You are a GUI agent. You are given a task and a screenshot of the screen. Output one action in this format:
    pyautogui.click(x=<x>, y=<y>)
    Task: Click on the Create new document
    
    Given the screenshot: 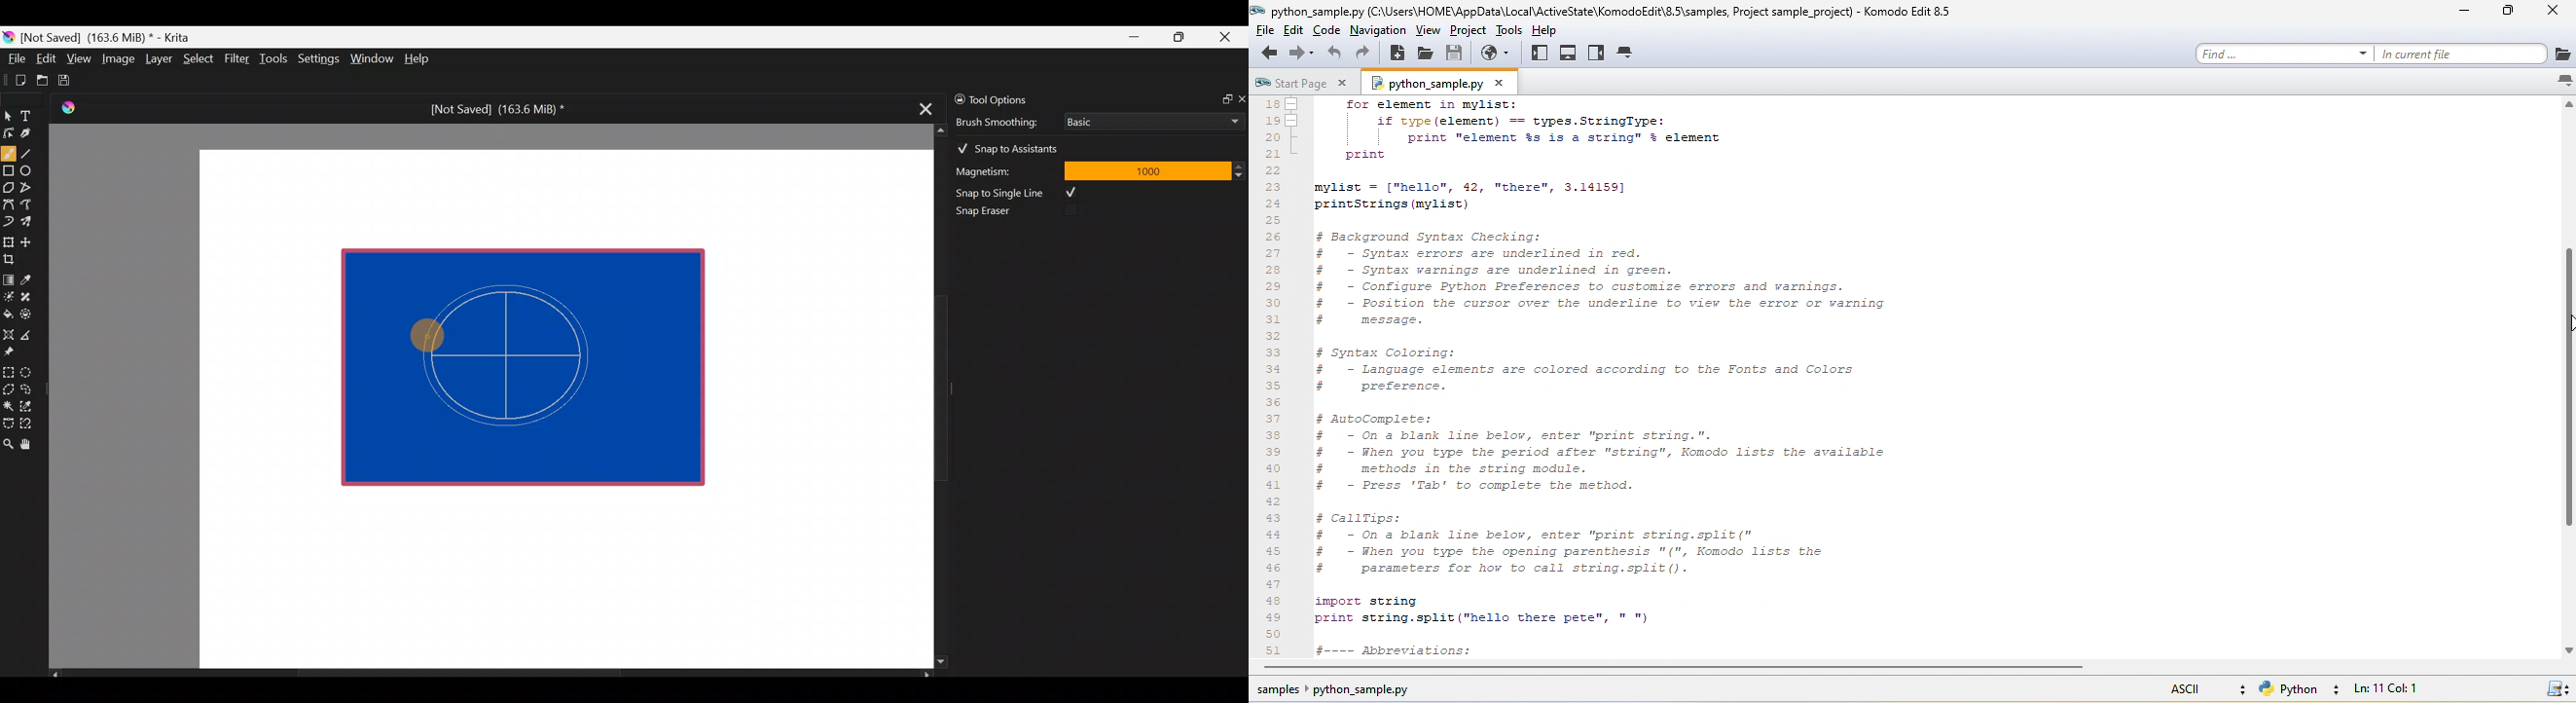 What is the action you would take?
    pyautogui.click(x=16, y=80)
    